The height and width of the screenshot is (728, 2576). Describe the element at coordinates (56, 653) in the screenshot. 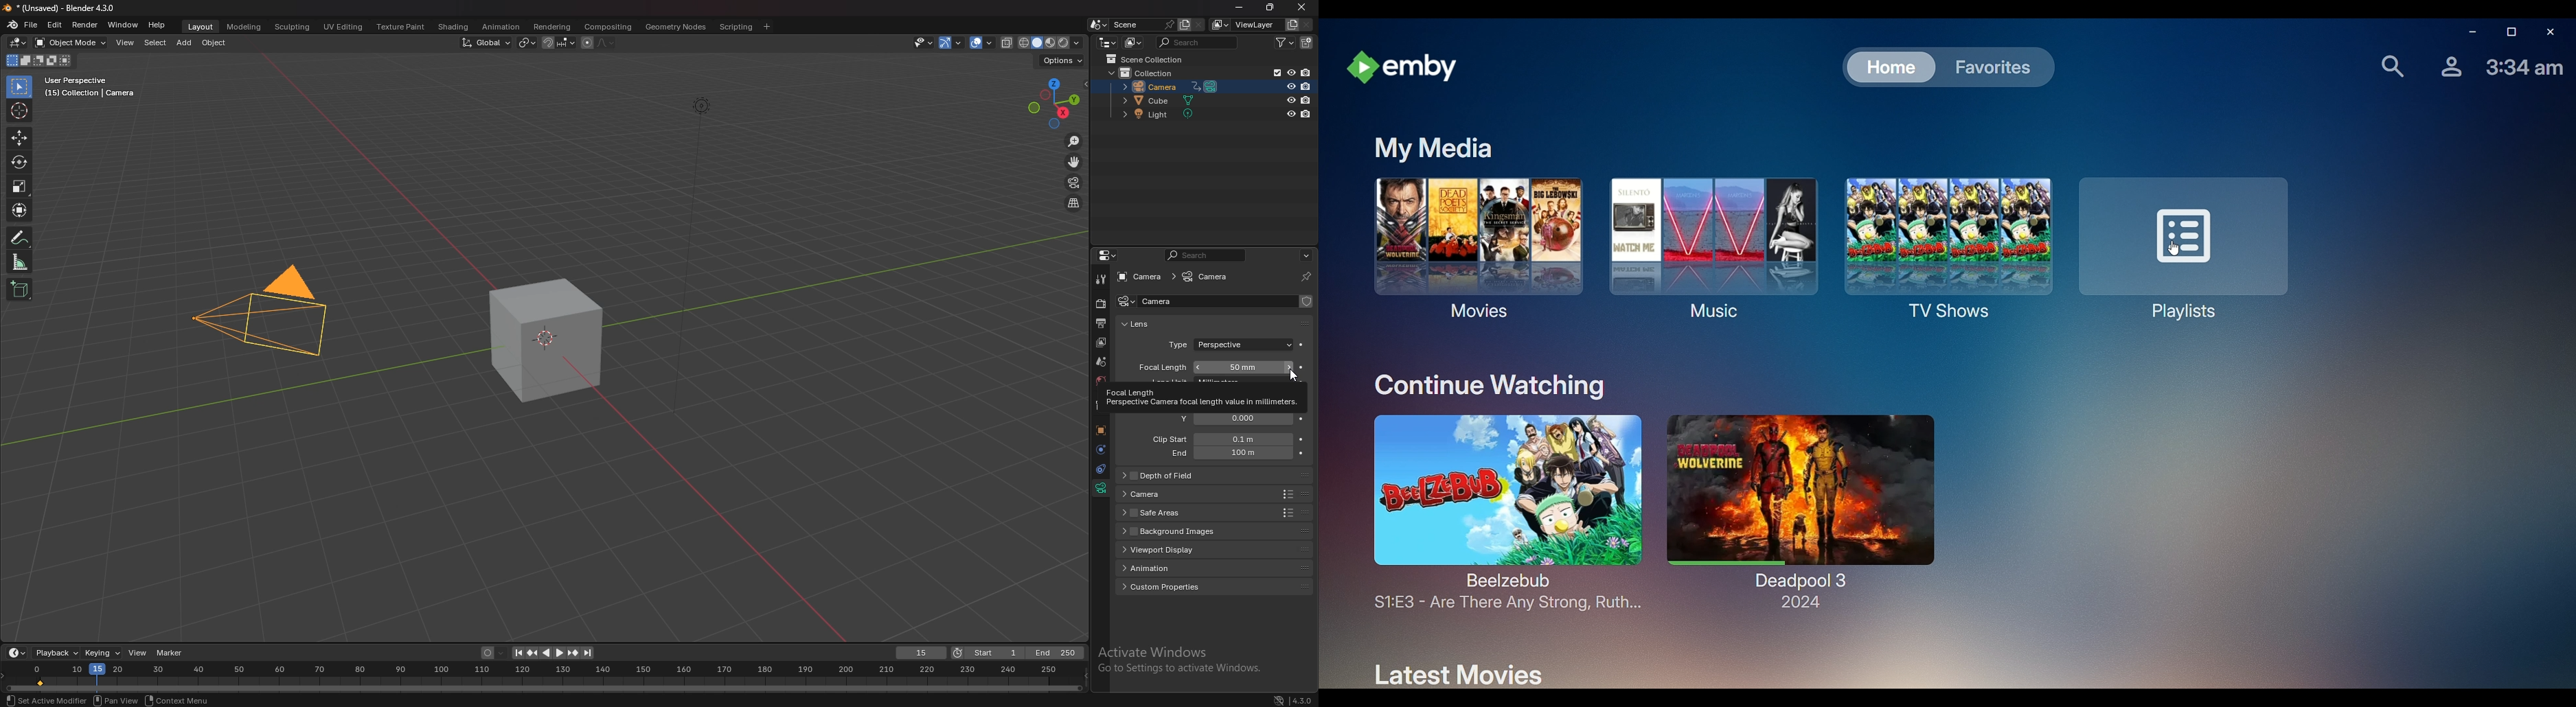

I see `playback` at that location.